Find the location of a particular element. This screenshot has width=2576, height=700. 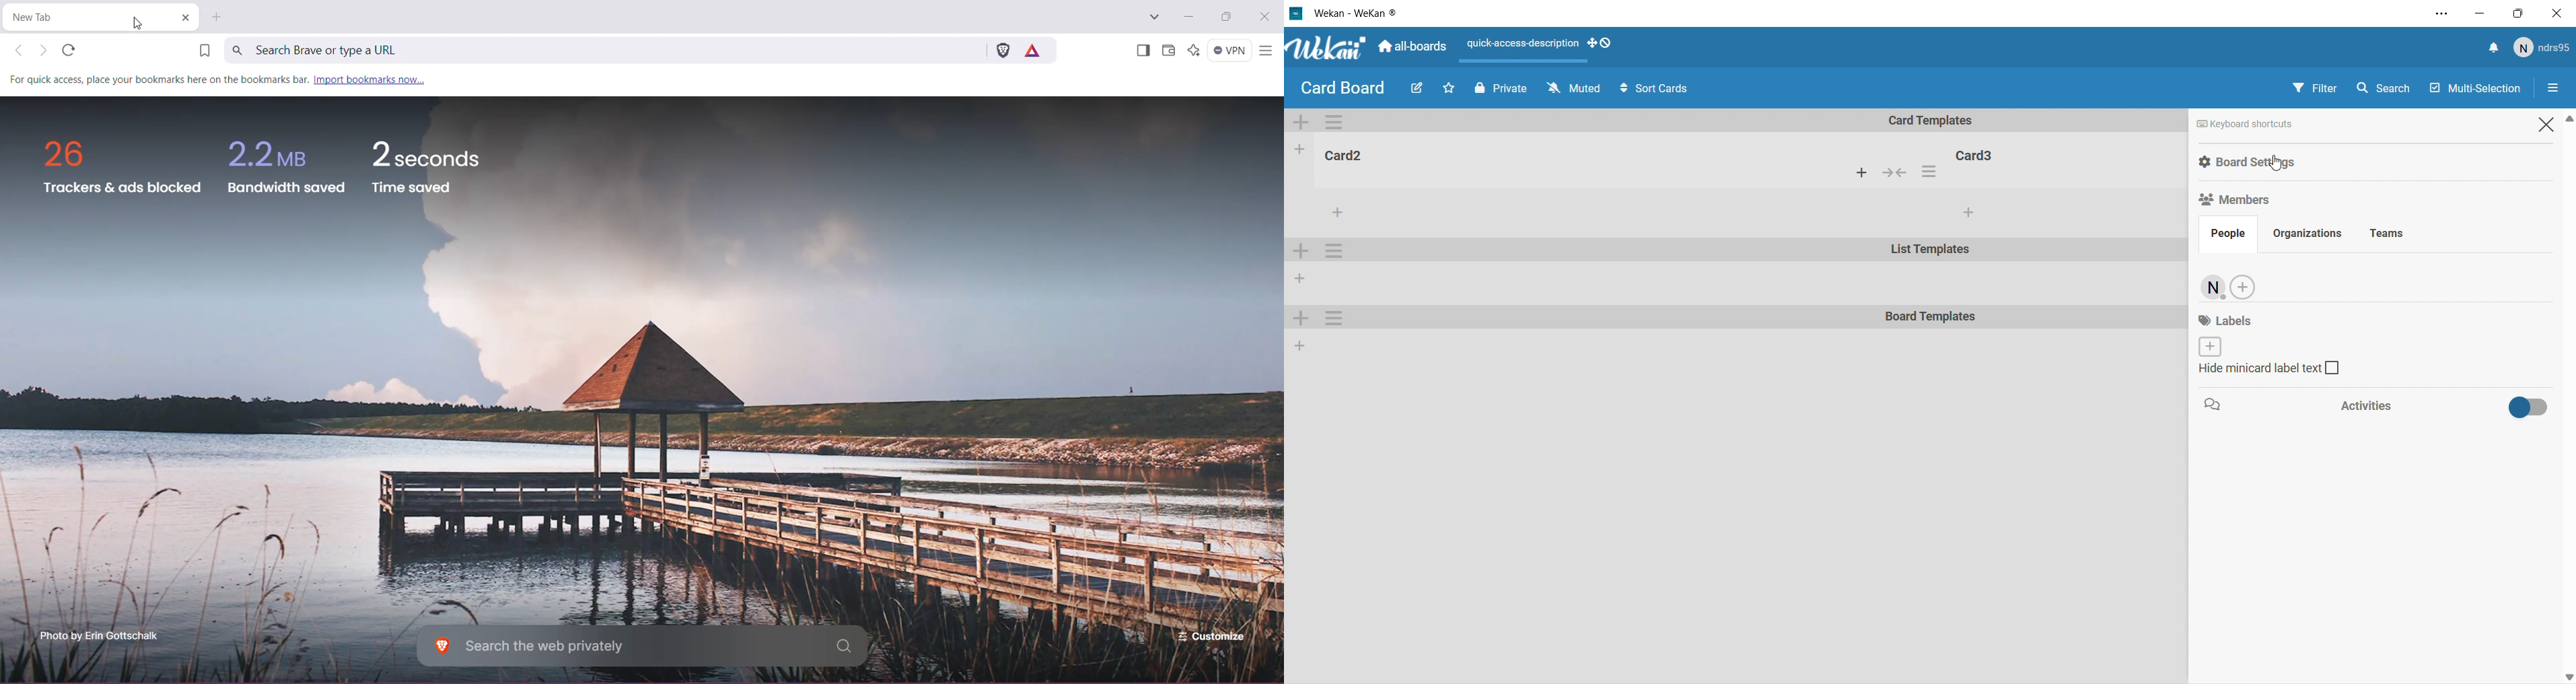

Settings is located at coordinates (2559, 89).